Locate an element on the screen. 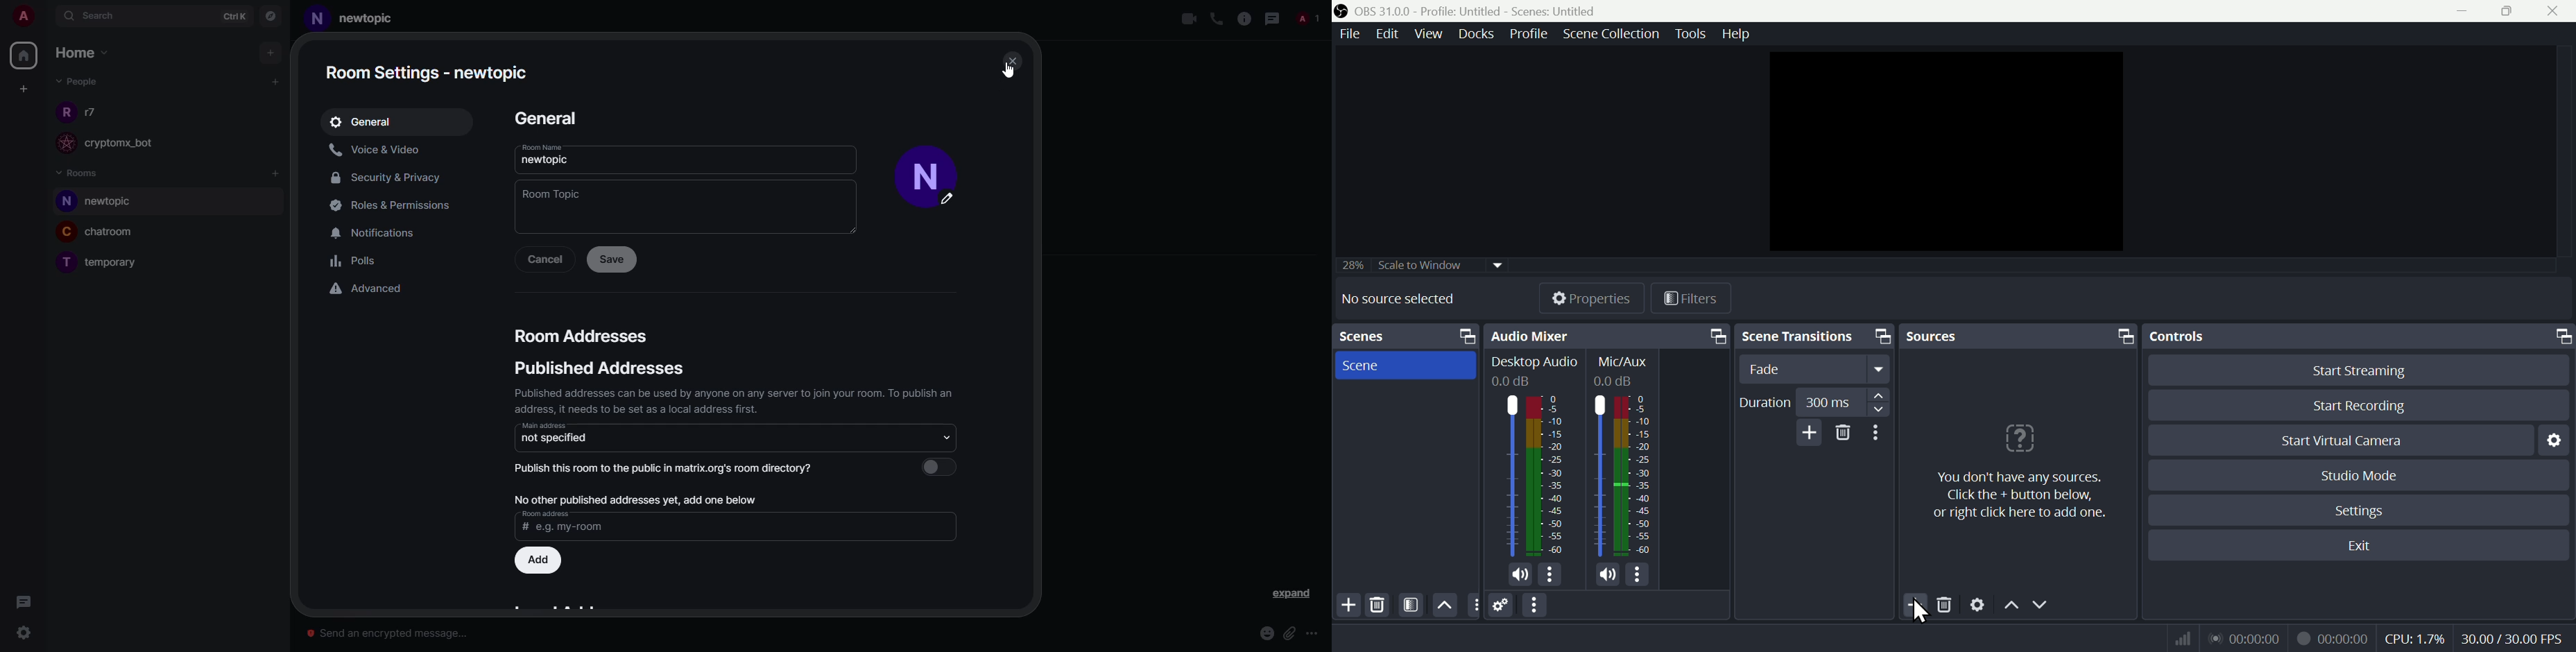 This screenshot has height=672, width=2576. room is located at coordinates (105, 203).